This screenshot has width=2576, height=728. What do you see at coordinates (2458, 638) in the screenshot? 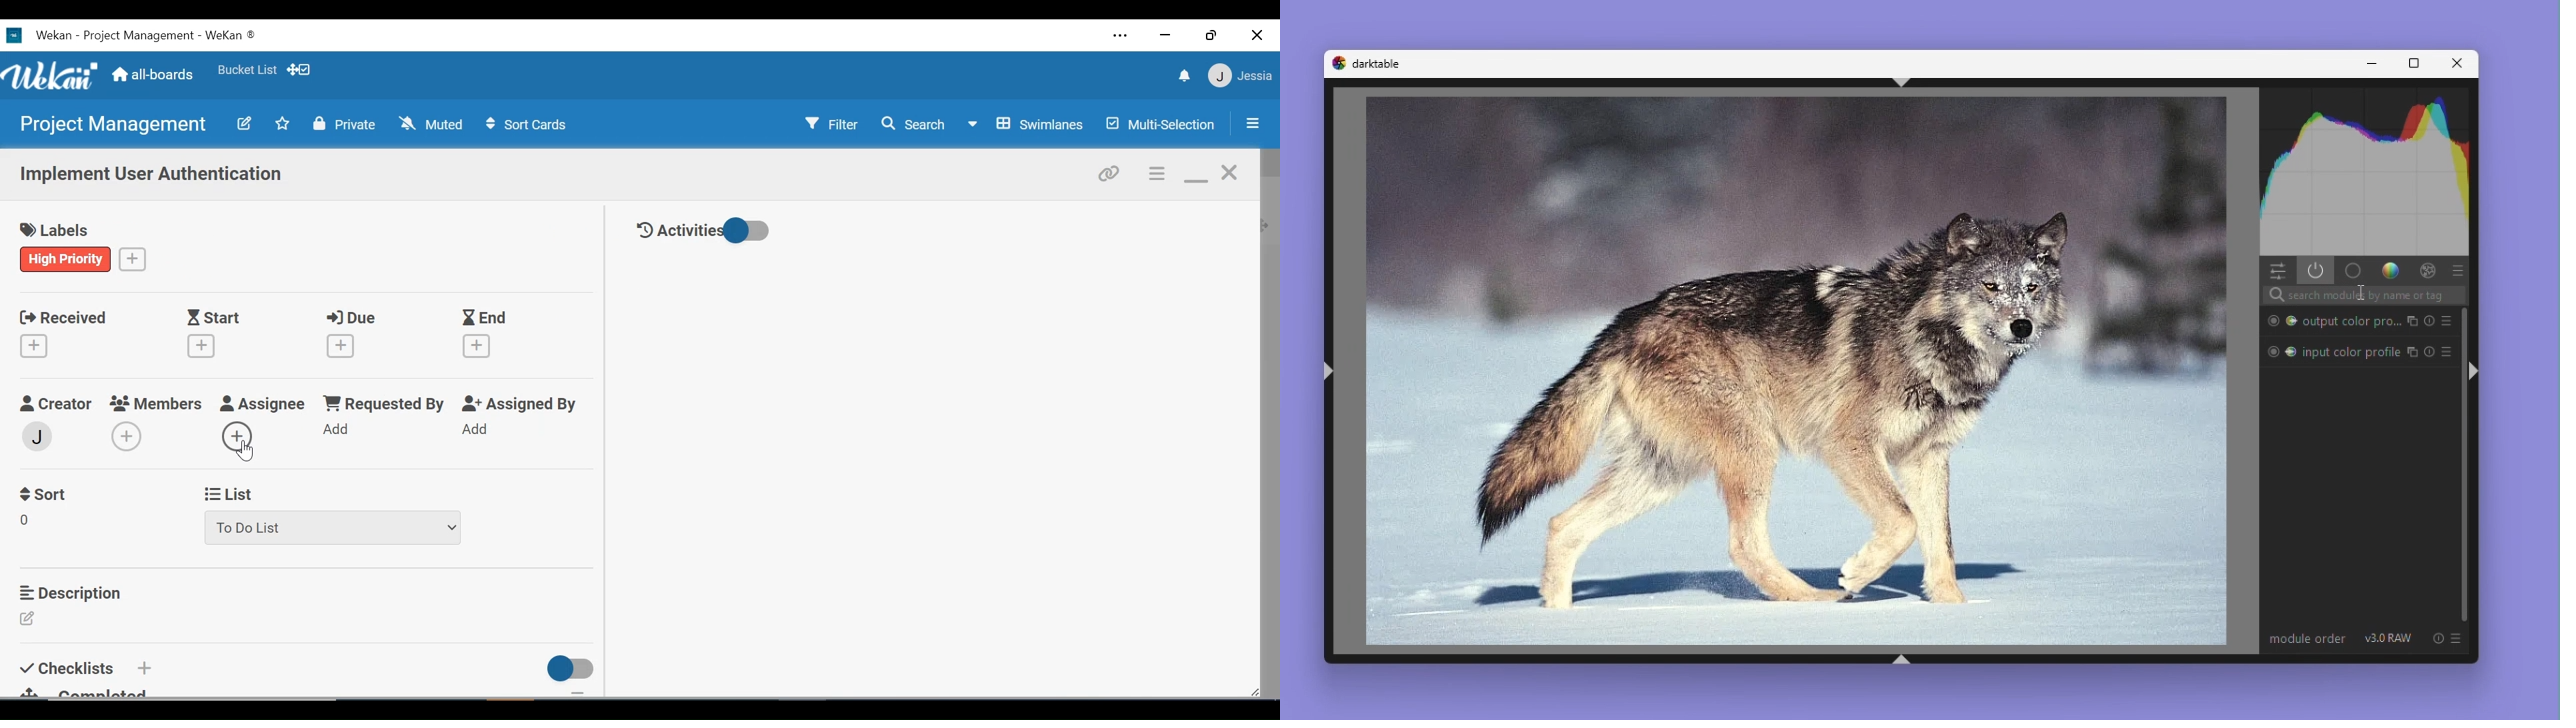
I see `preset` at bounding box center [2458, 638].